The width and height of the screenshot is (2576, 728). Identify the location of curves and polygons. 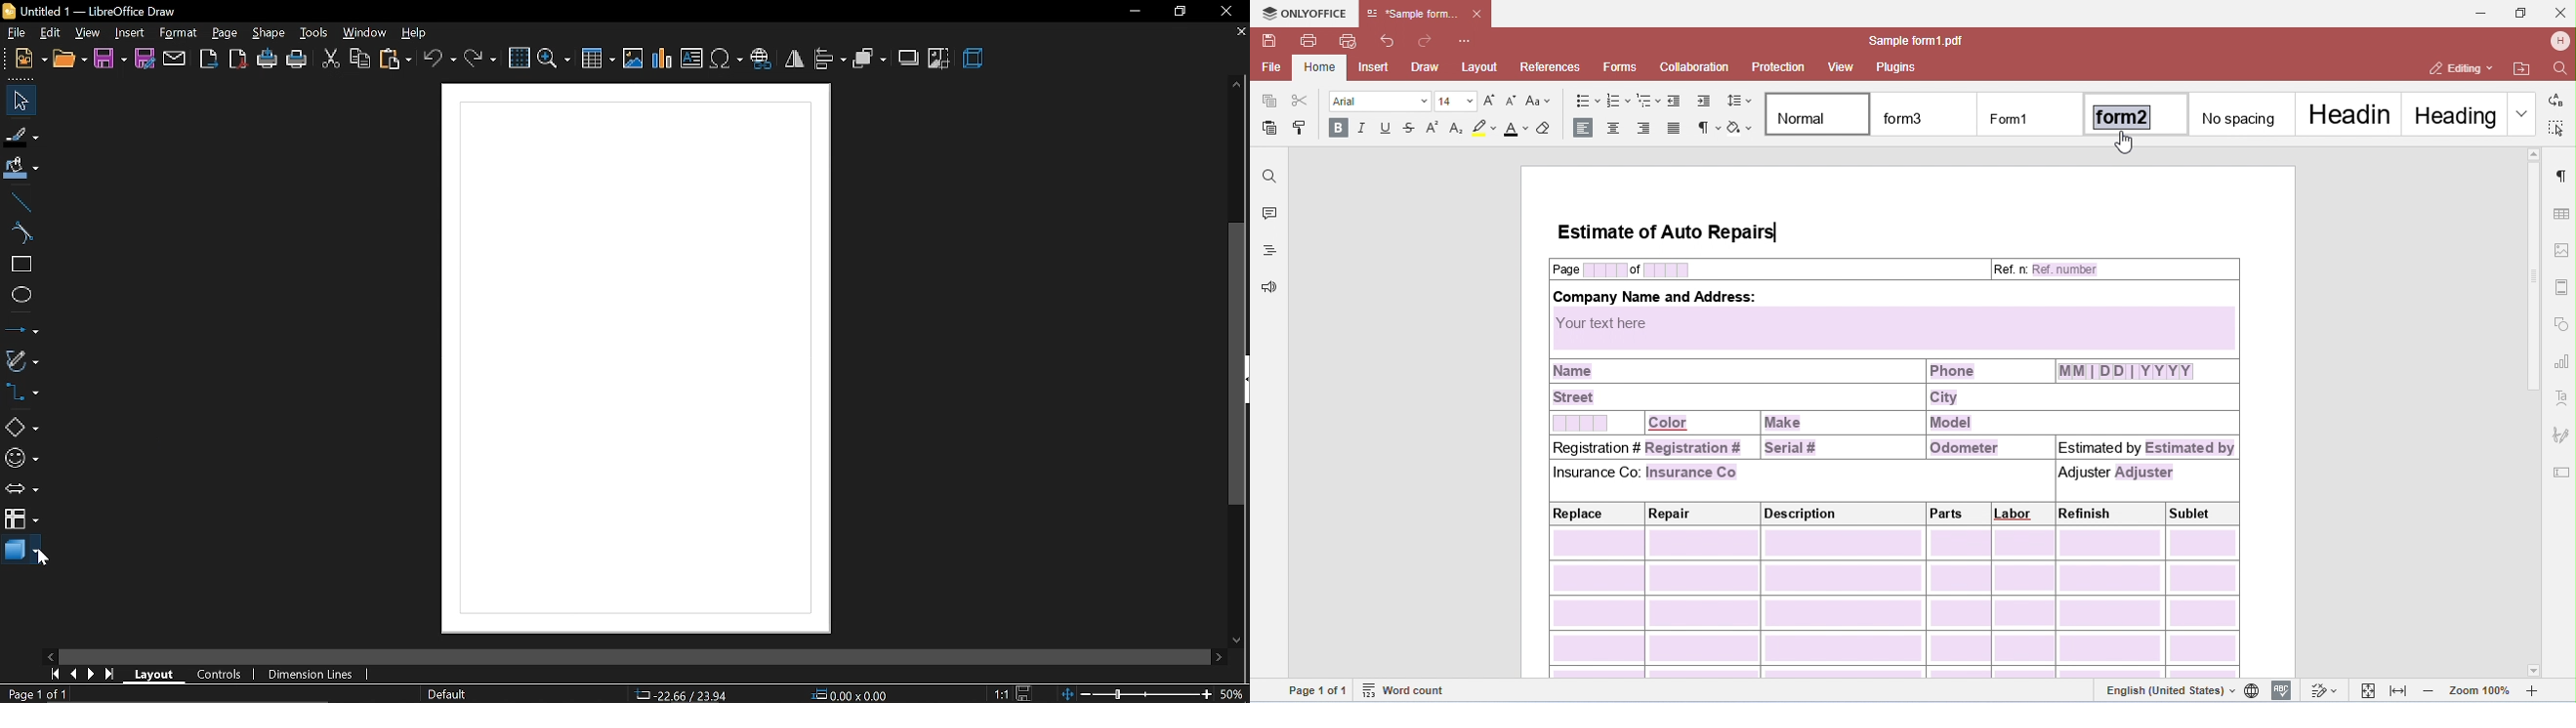
(21, 358).